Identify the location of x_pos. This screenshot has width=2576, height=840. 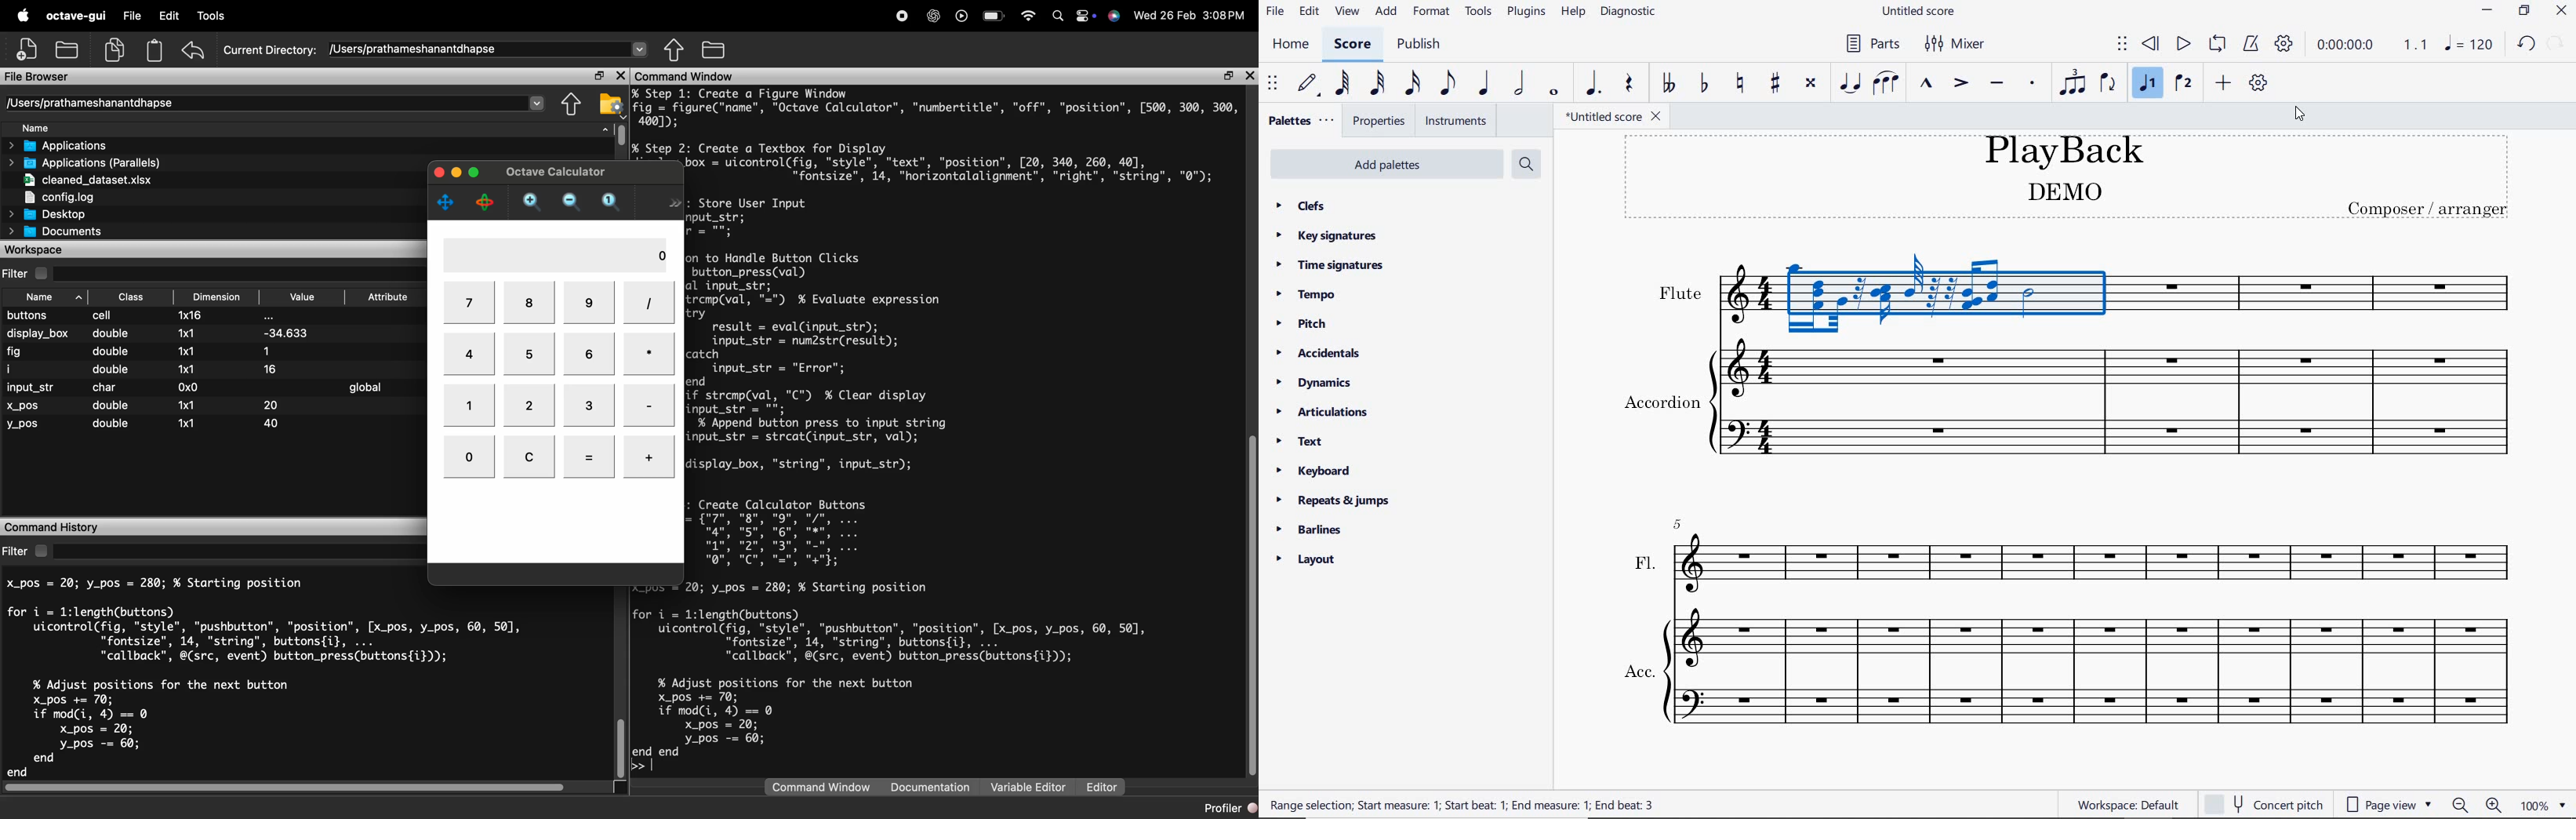
(22, 405).